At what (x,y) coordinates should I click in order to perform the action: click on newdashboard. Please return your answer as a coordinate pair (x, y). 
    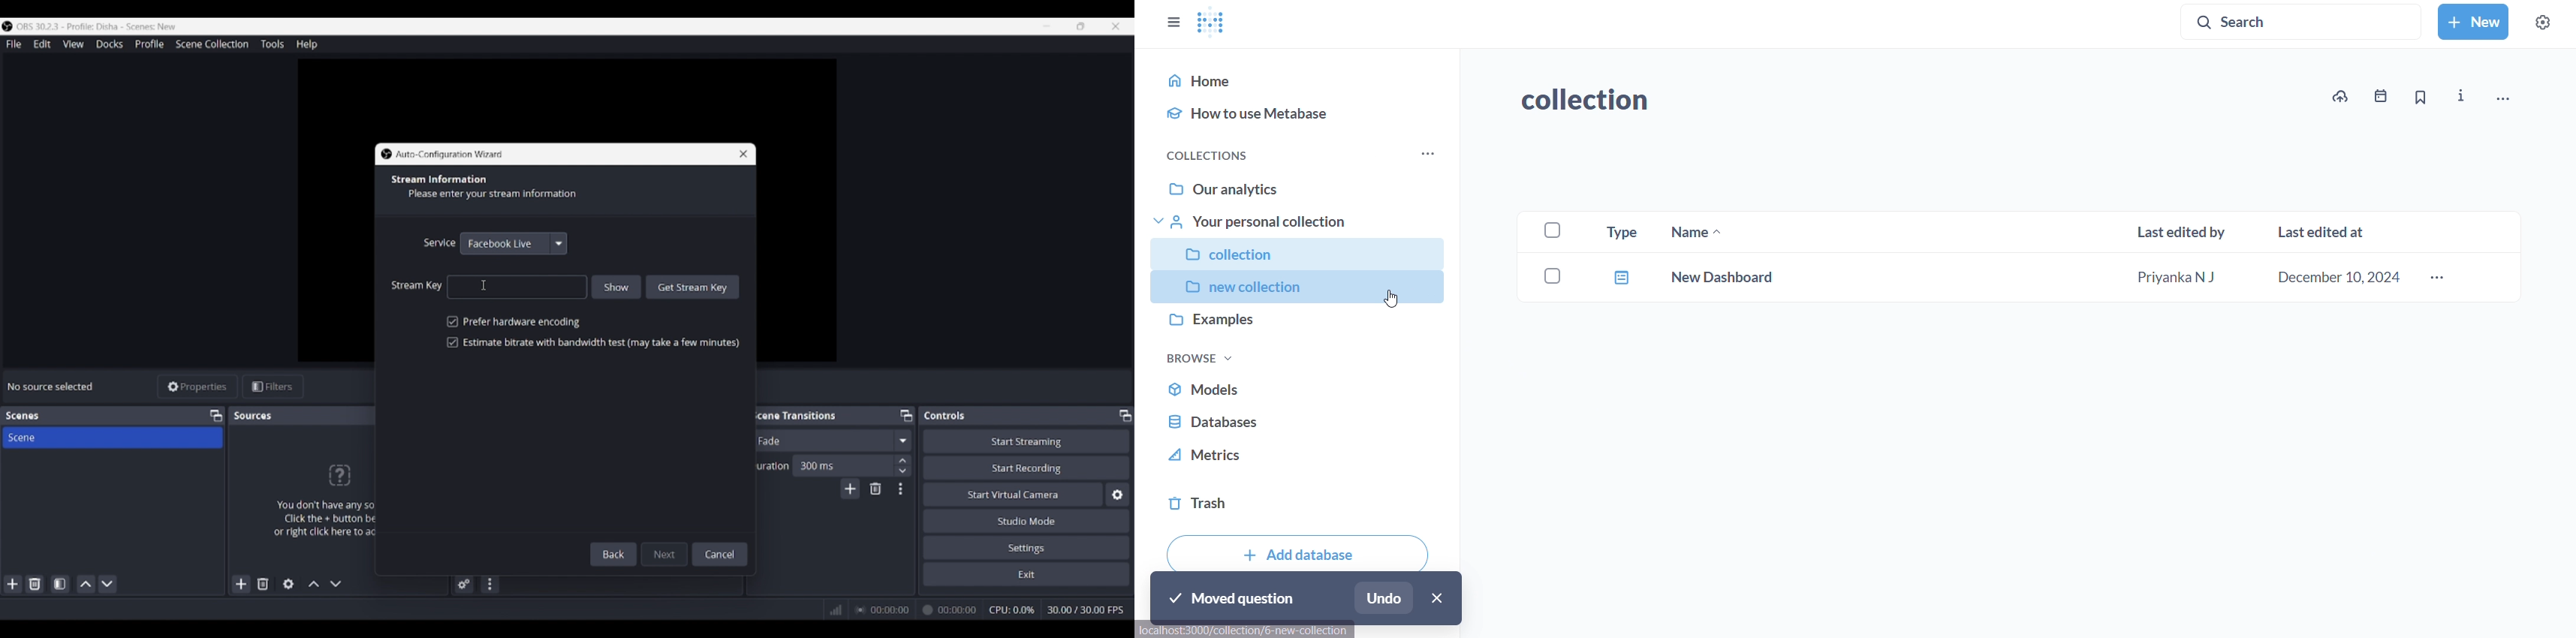
    Looking at the image, I should click on (1726, 275).